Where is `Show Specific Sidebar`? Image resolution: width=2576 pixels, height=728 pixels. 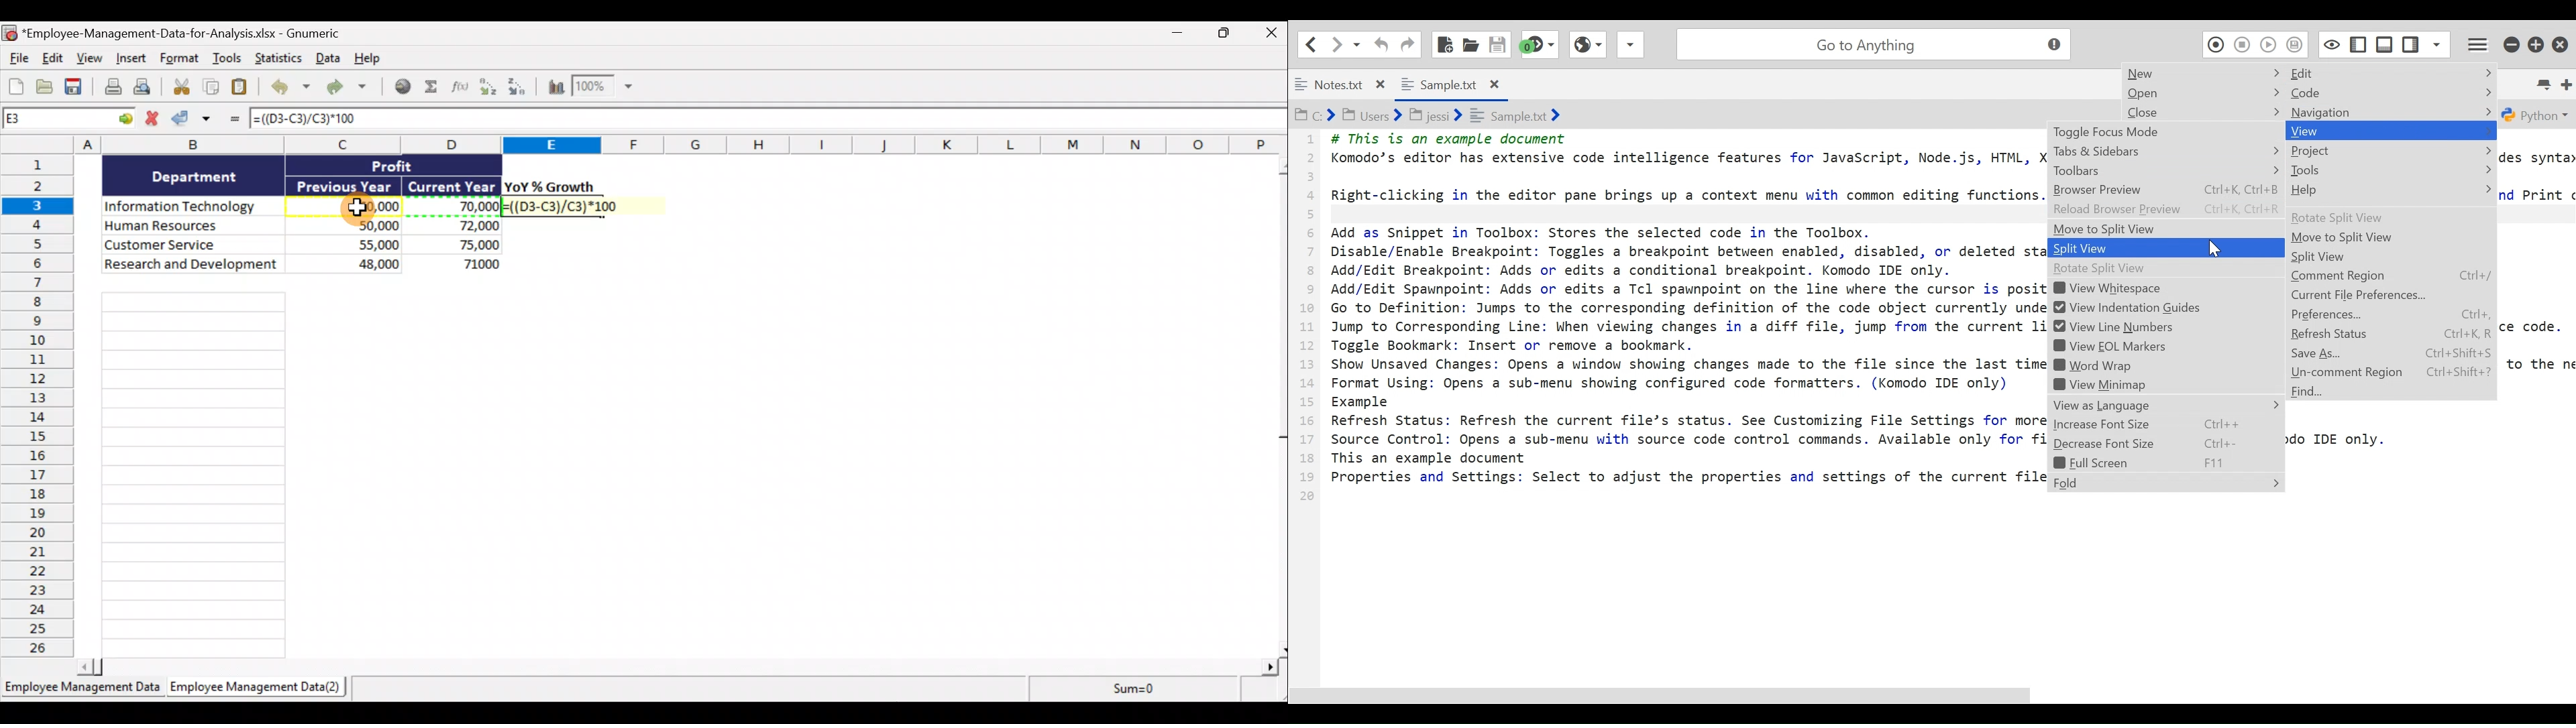 Show Specific Sidebar is located at coordinates (2437, 44).